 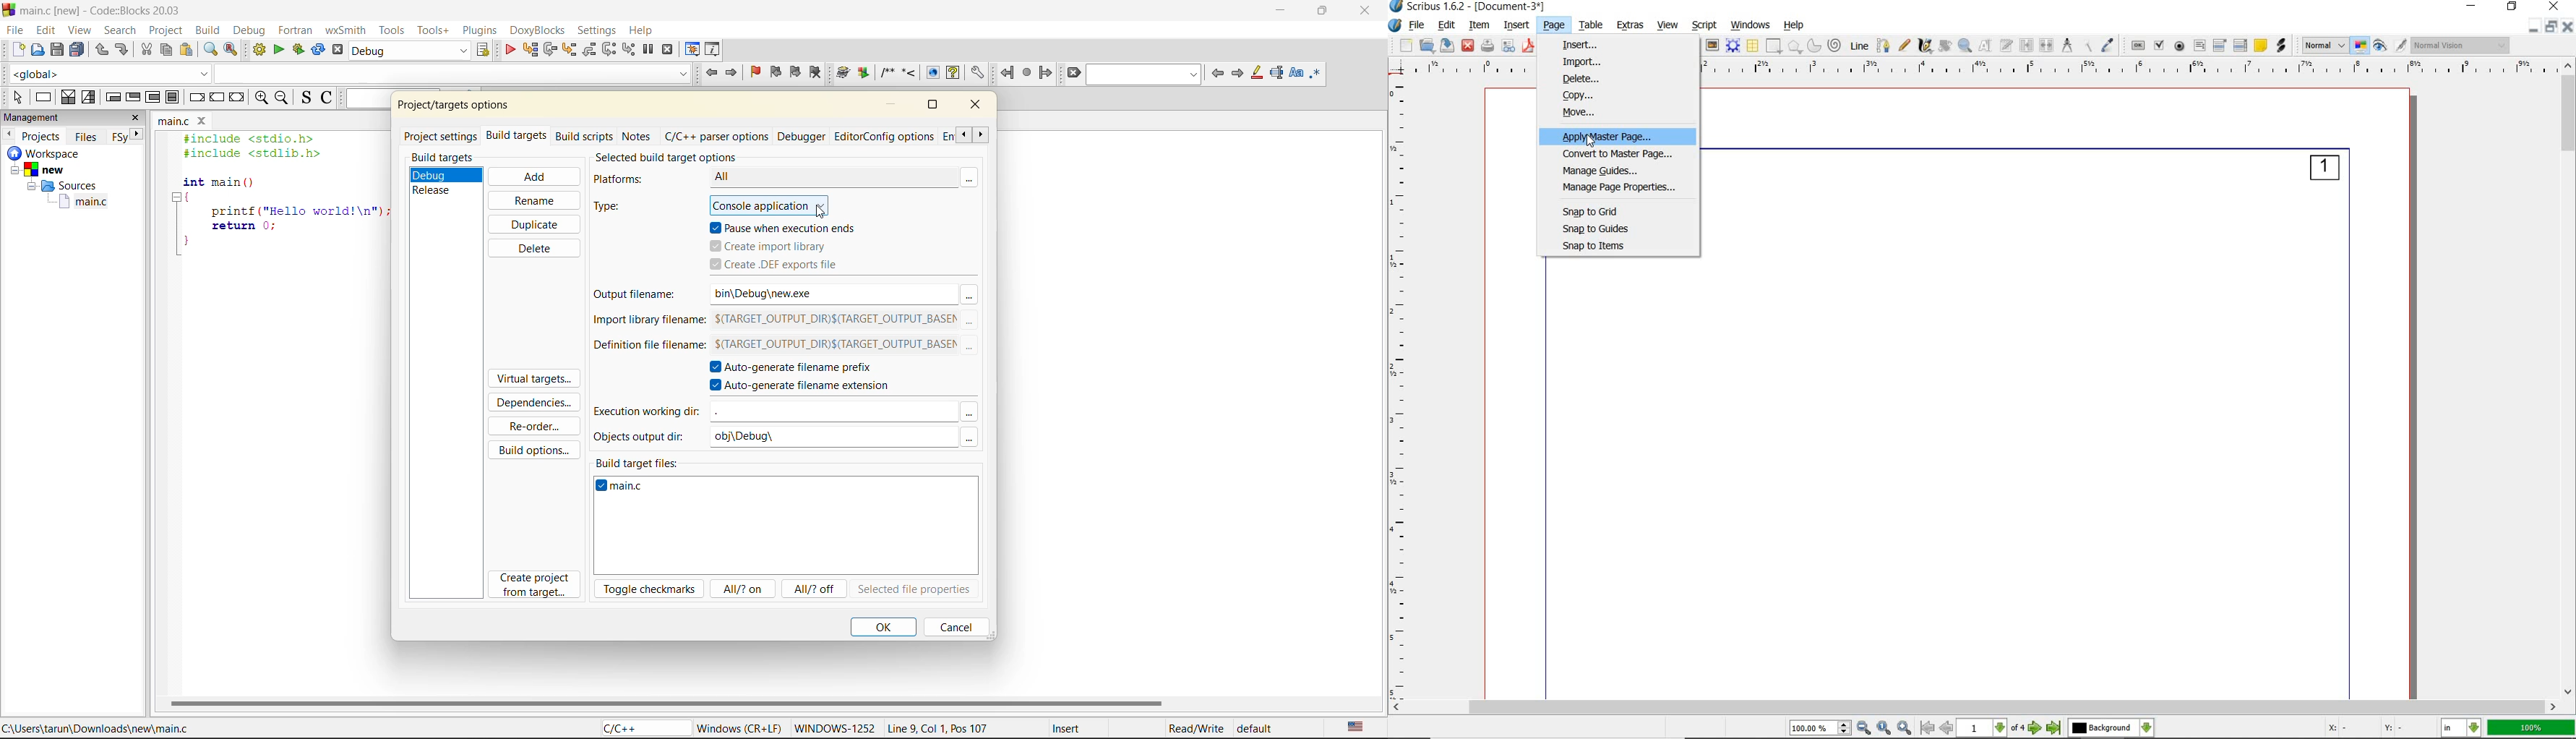 I want to click on windows, so click(x=1751, y=26).